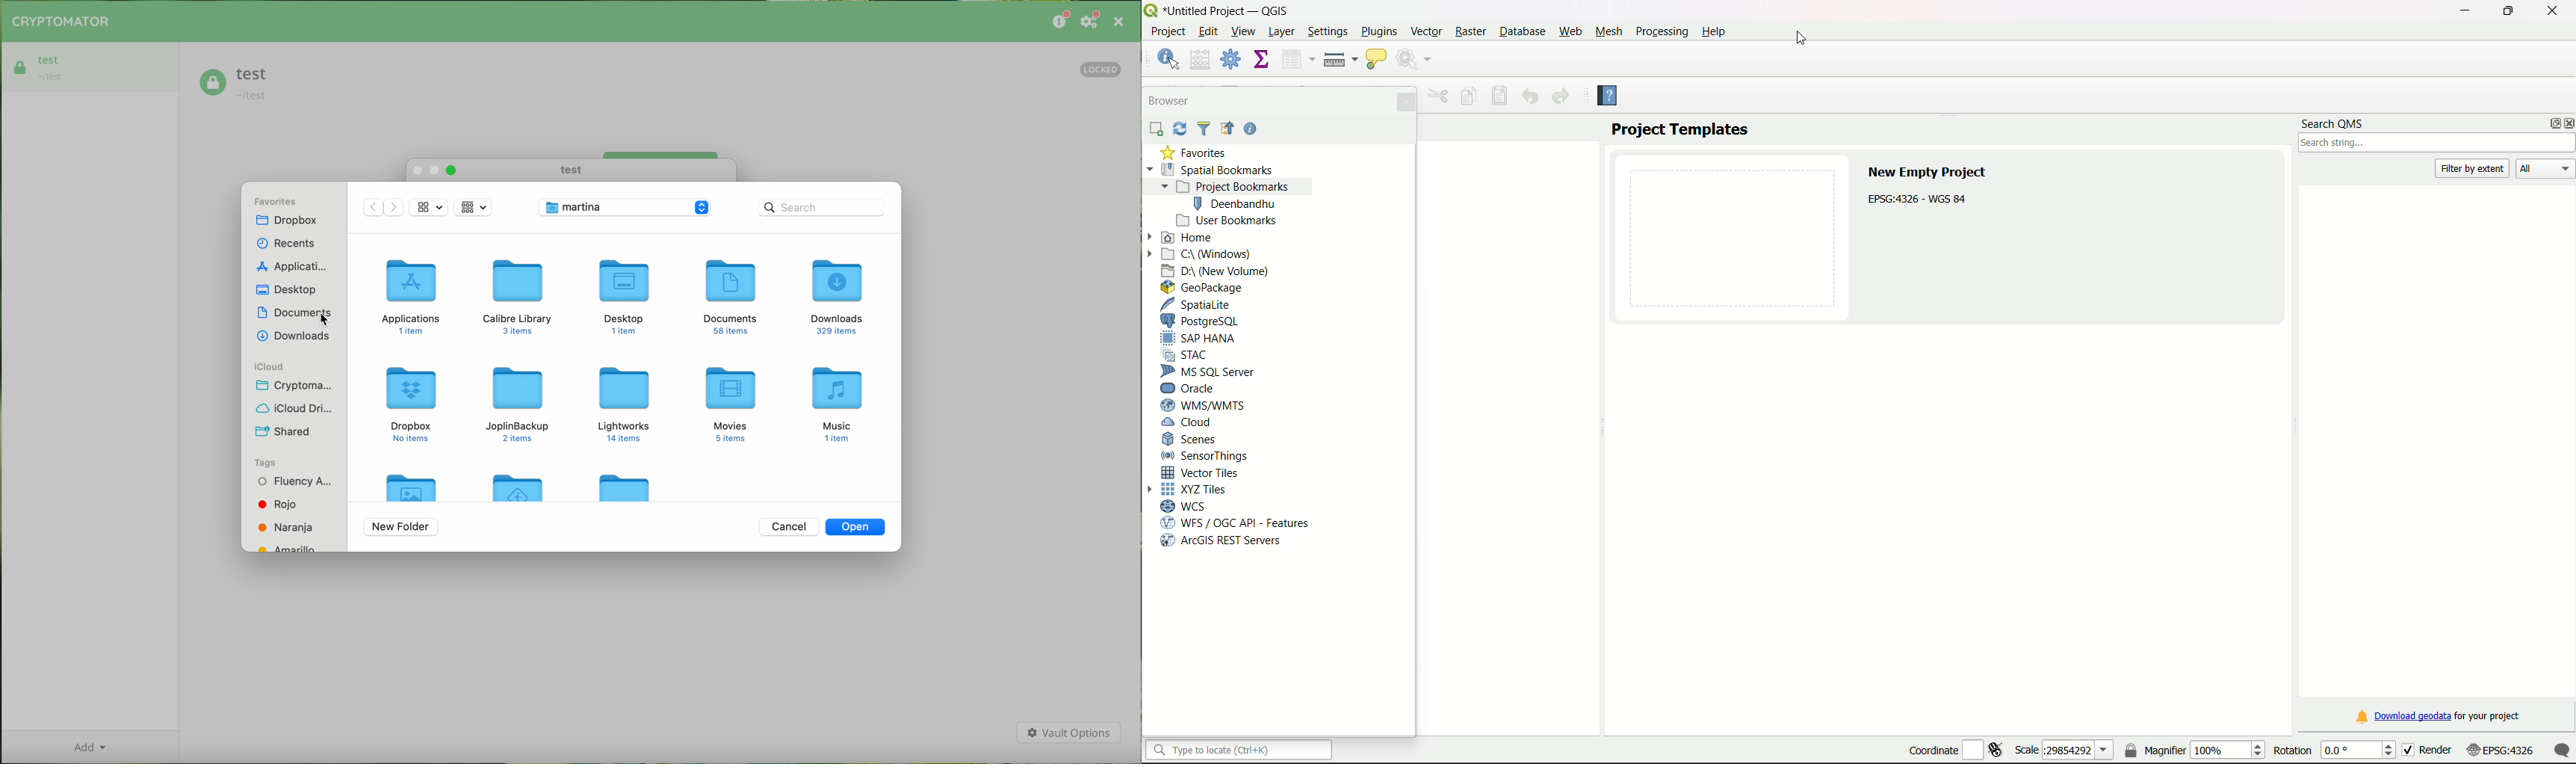 The width and height of the screenshot is (2576, 784). Describe the element at coordinates (1438, 96) in the screenshot. I see `` at that location.